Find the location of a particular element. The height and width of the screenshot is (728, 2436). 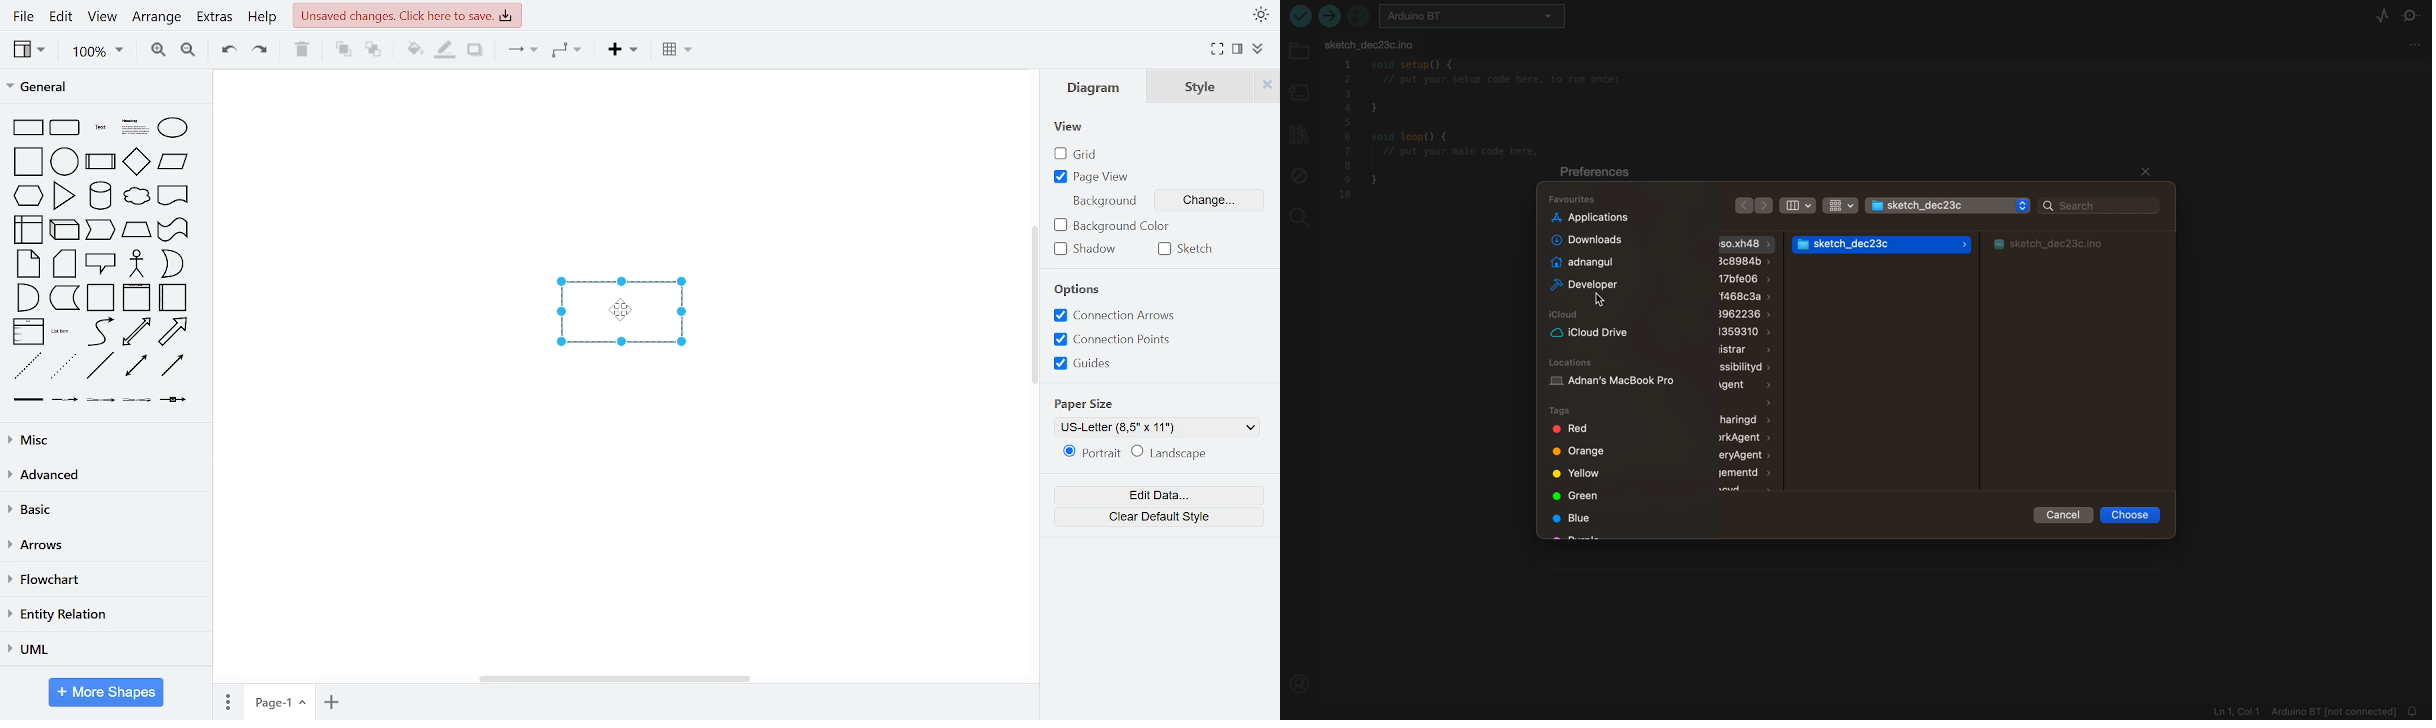

UML is located at coordinates (102, 649).